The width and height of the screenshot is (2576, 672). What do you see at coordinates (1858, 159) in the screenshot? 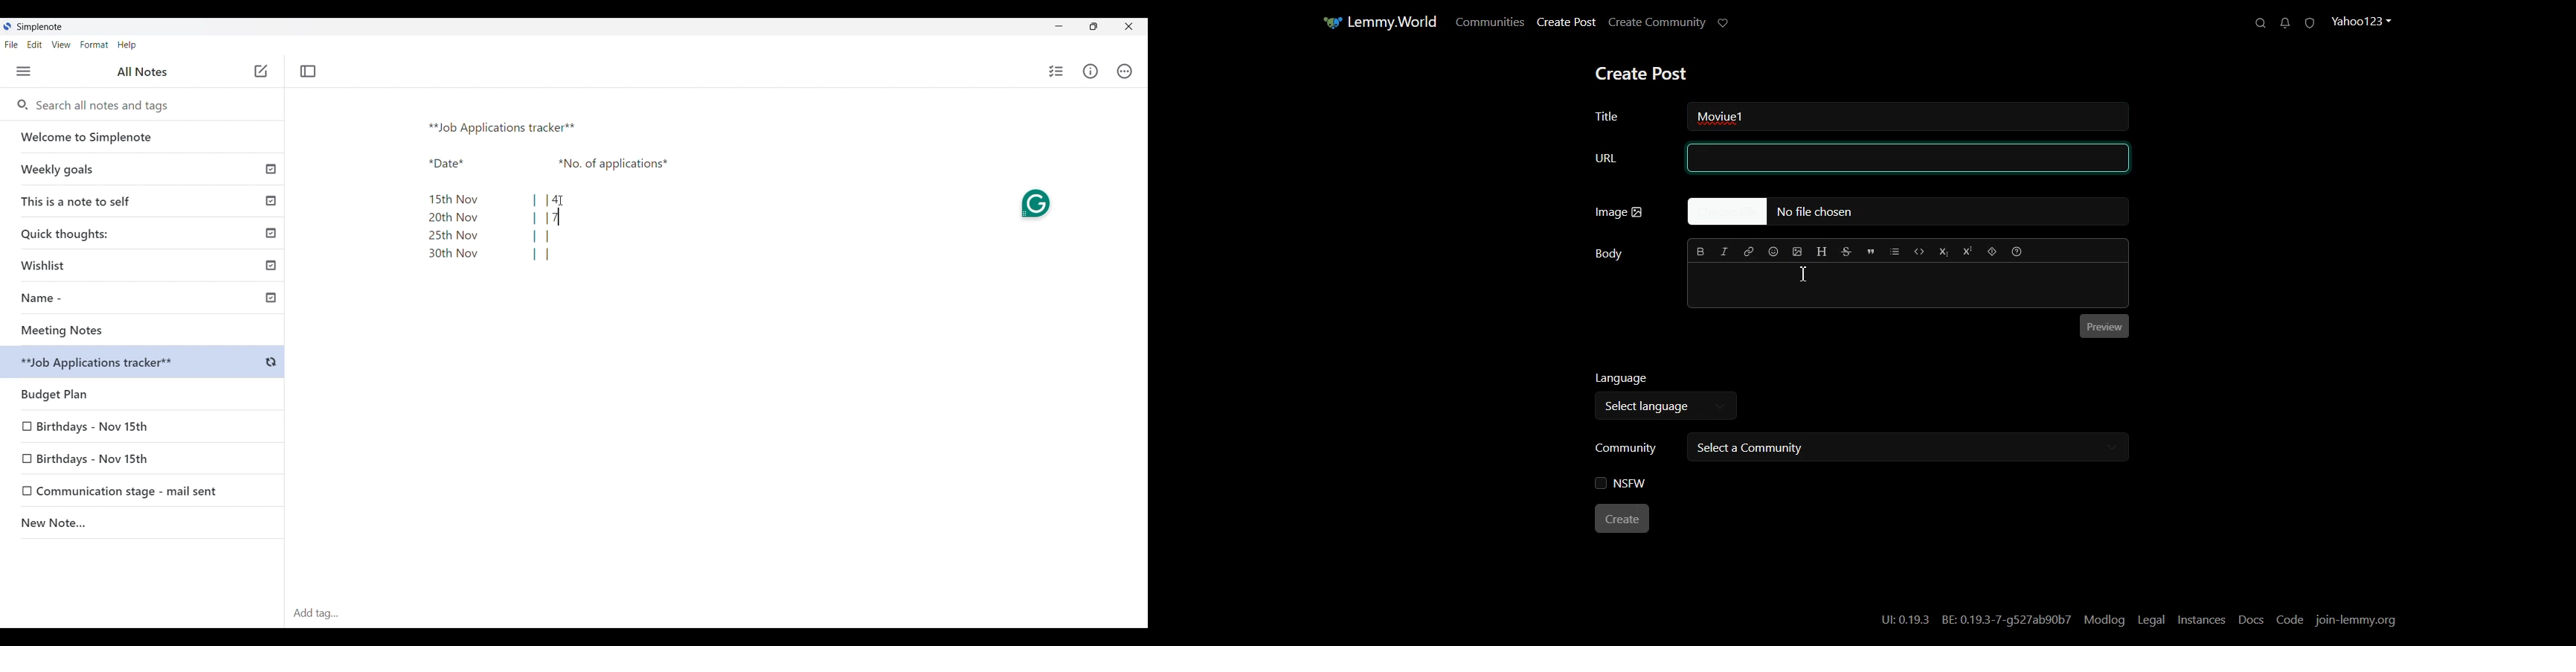
I see `URL` at bounding box center [1858, 159].